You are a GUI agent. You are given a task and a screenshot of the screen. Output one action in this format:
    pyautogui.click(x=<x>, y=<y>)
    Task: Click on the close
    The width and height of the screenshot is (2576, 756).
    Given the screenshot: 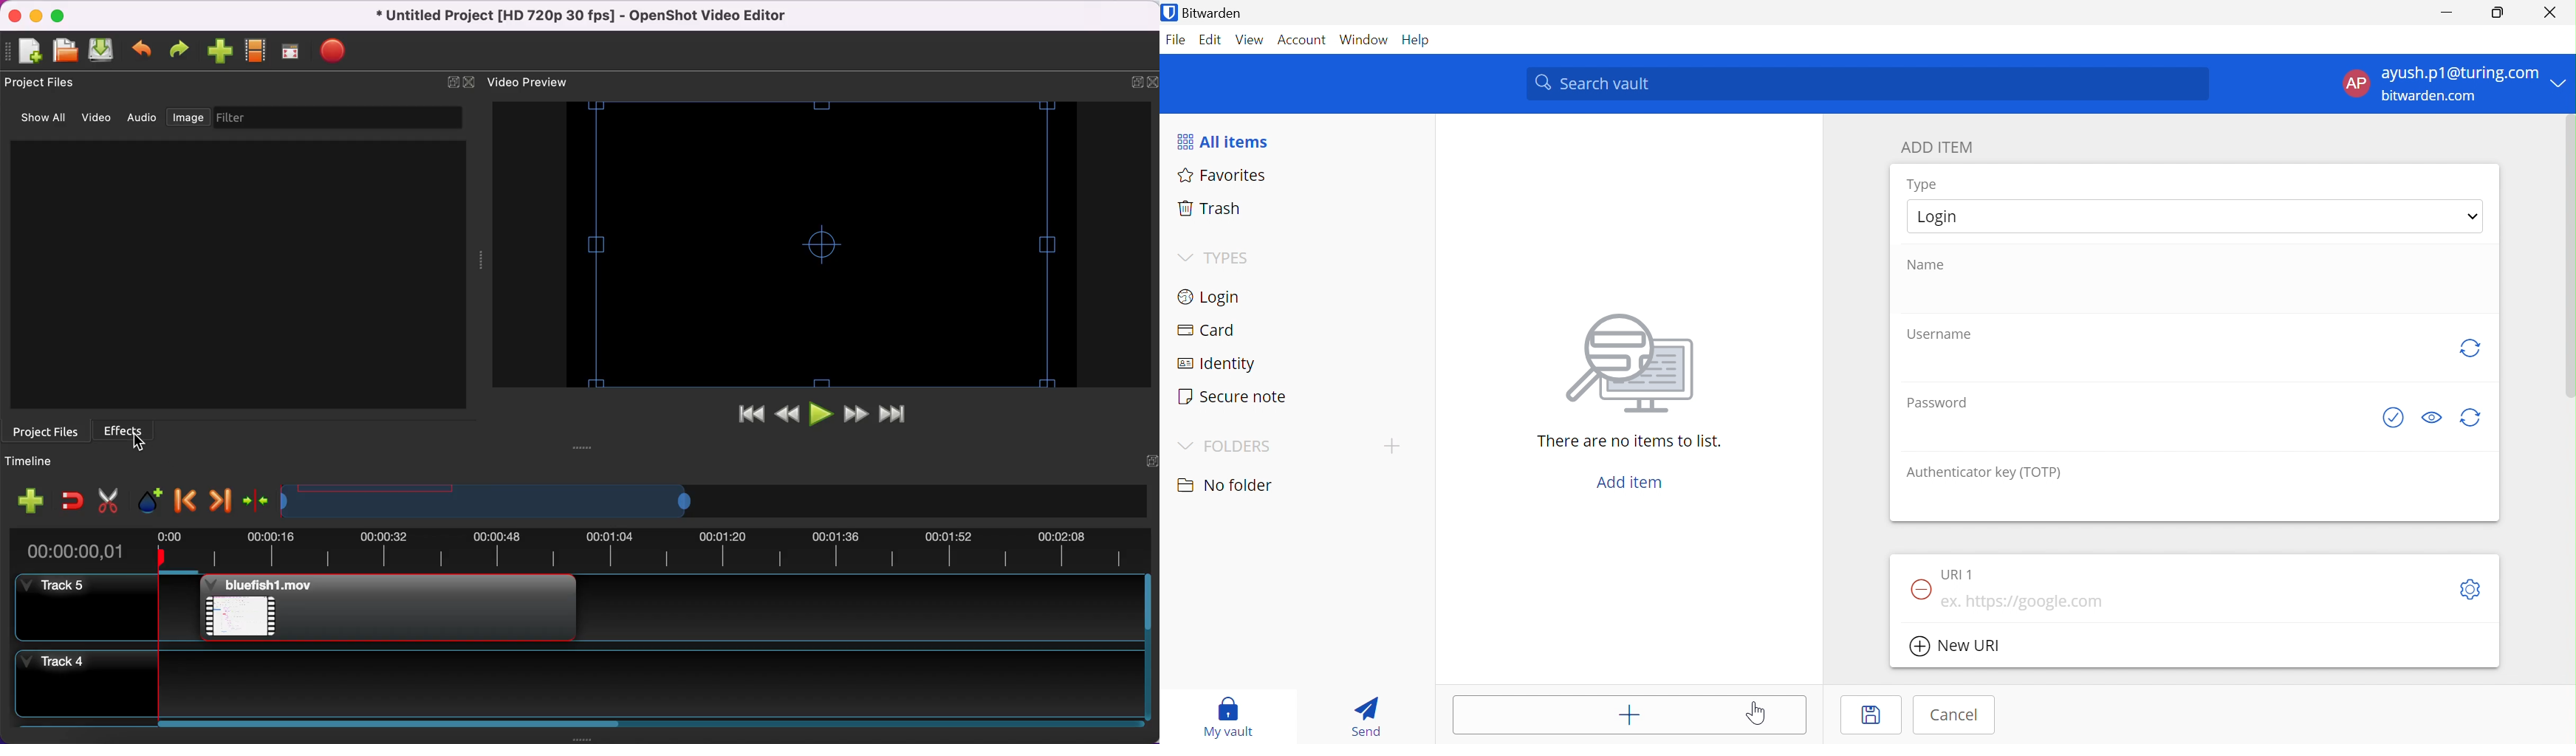 What is the action you would take?
    pyautogui.click(x=12, y=16)
    